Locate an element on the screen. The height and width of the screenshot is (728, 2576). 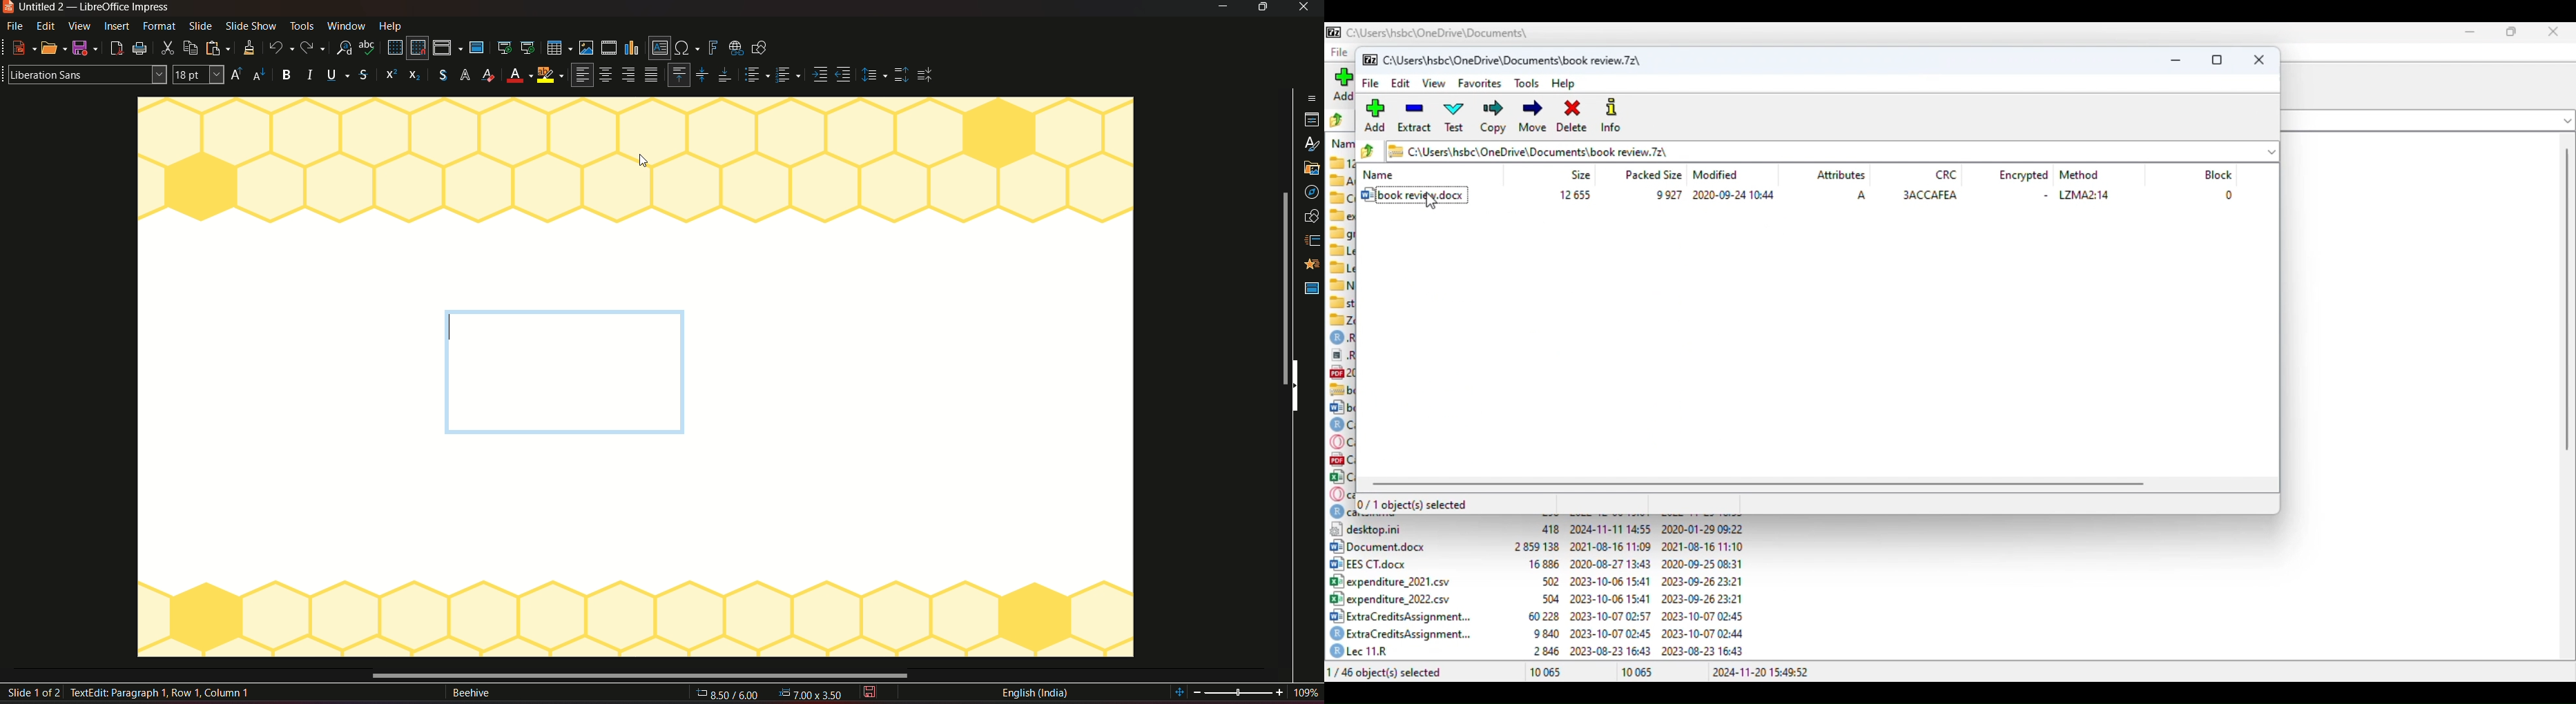
find and replace is located at coordinates (345, 48).